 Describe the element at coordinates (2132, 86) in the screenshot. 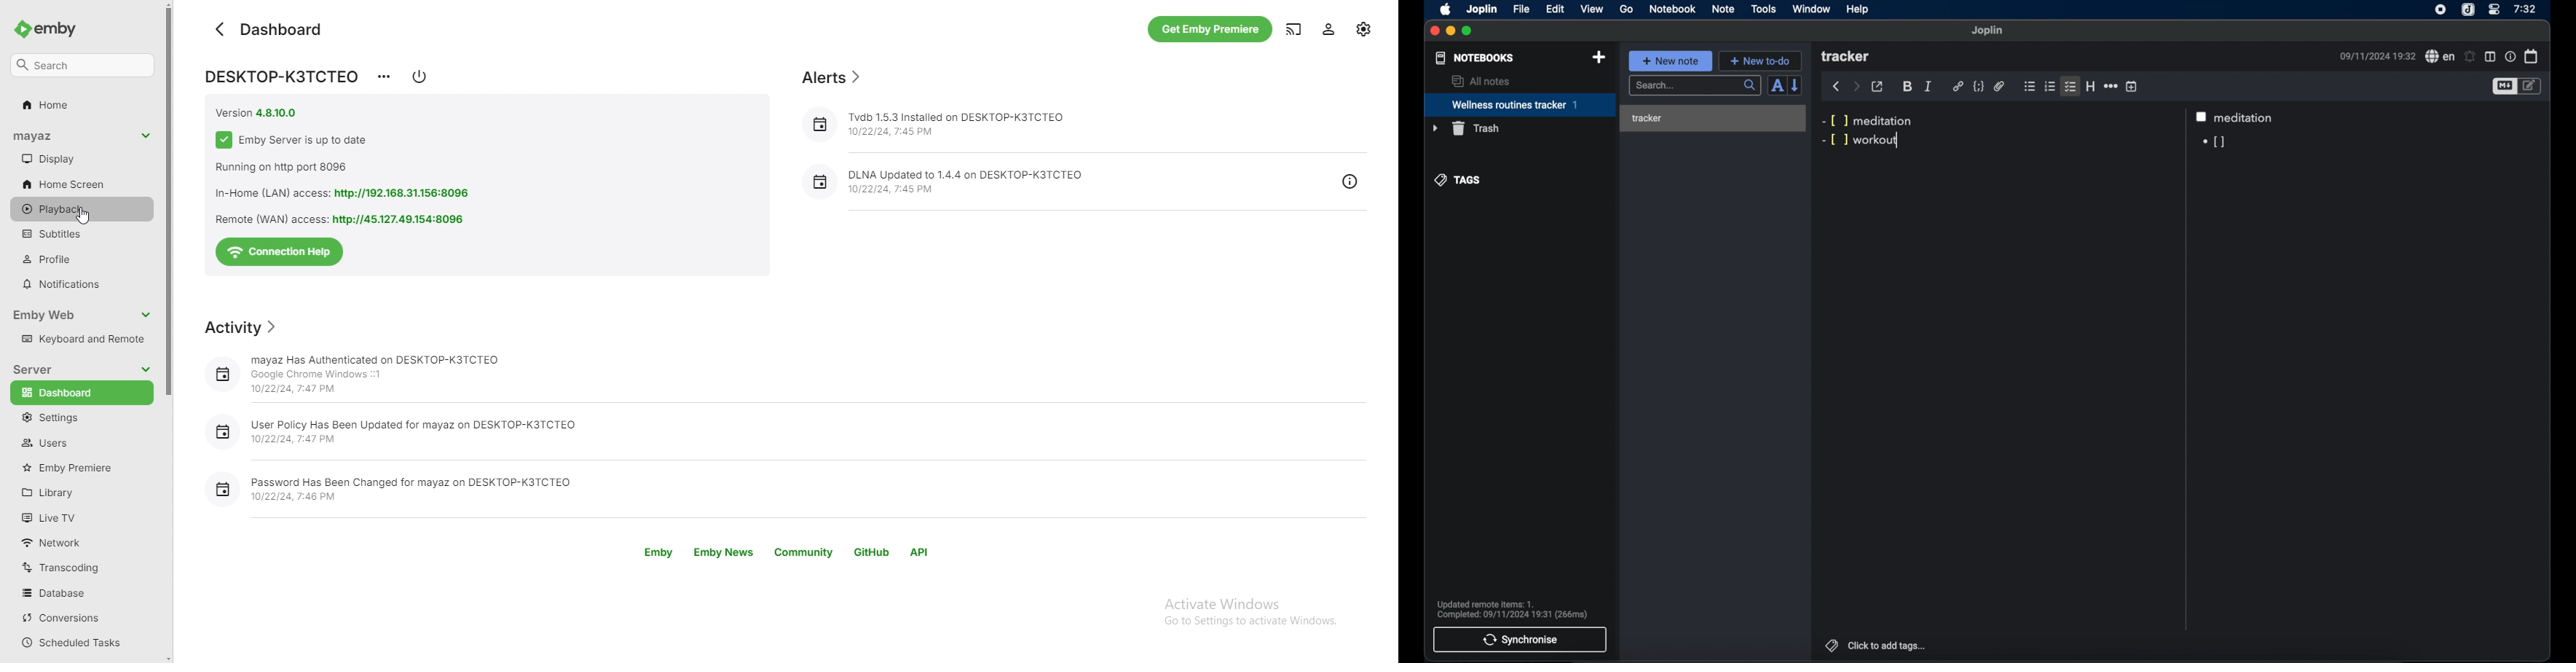

I see `insert time` at that location.